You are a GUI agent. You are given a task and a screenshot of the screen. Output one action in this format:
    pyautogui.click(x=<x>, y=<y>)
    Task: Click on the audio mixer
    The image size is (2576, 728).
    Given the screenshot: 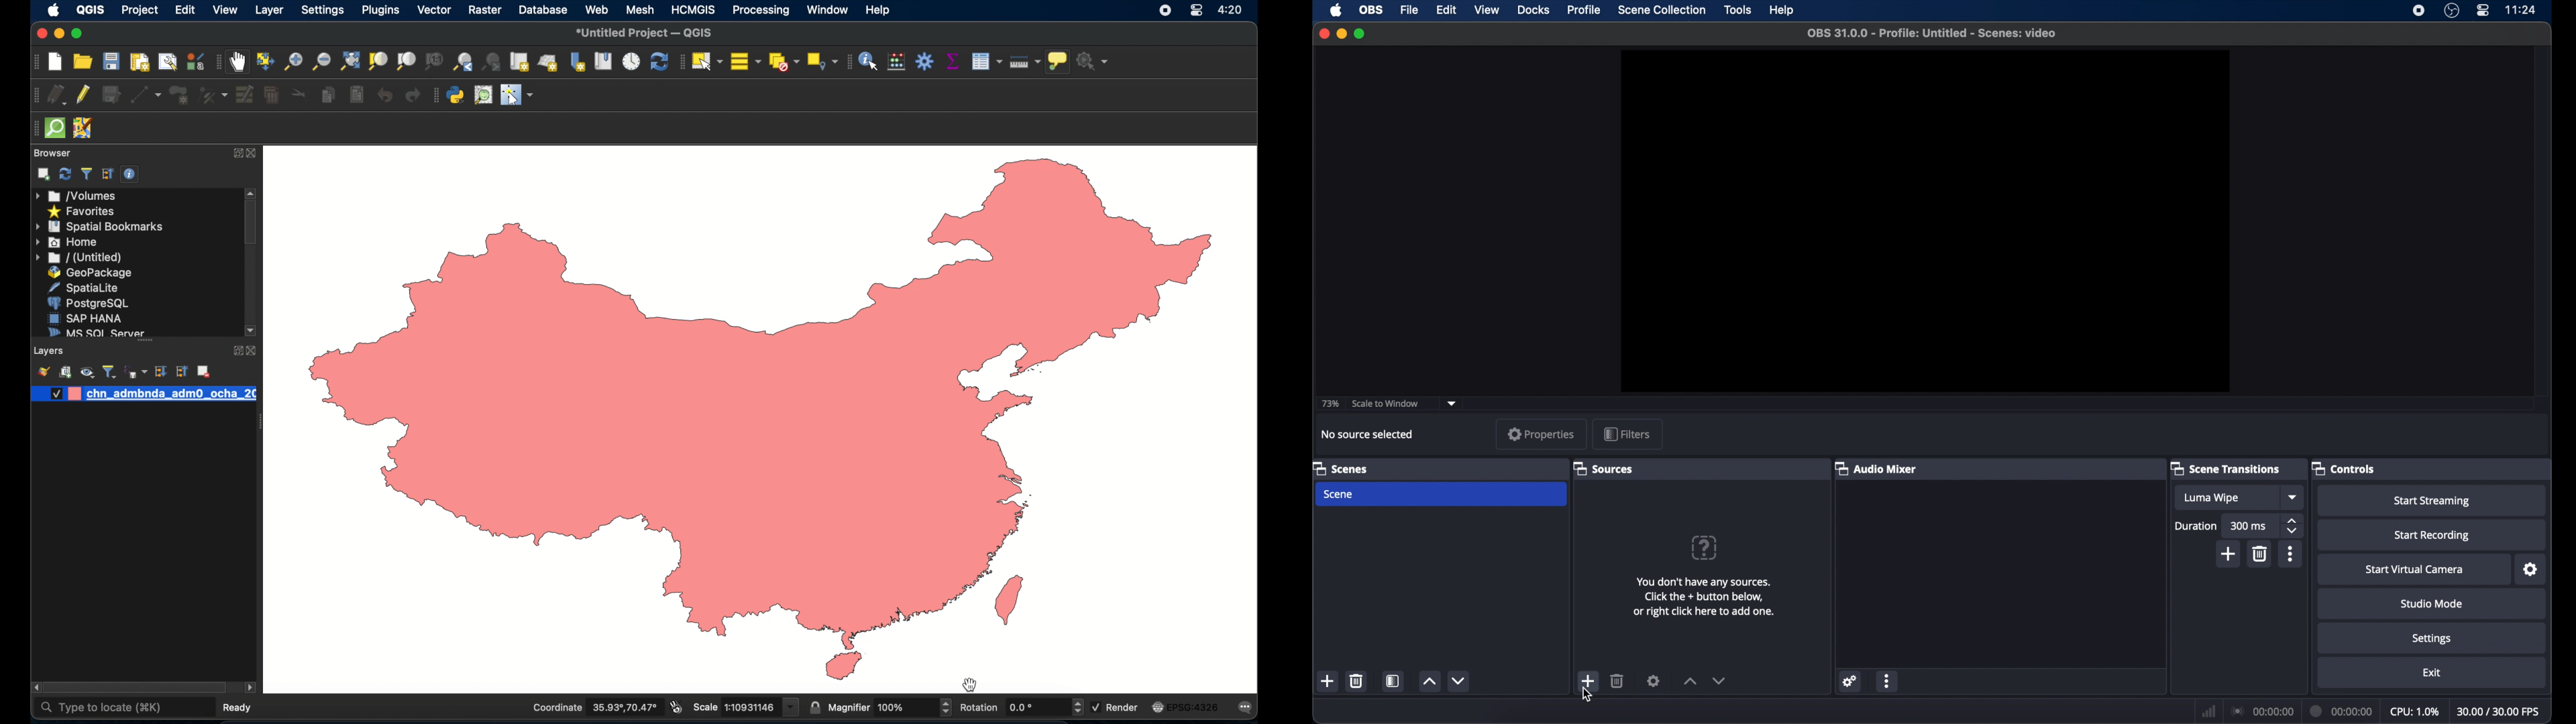 What is the action you would take?
    pyautogui.click(x=1876, y=468)
    